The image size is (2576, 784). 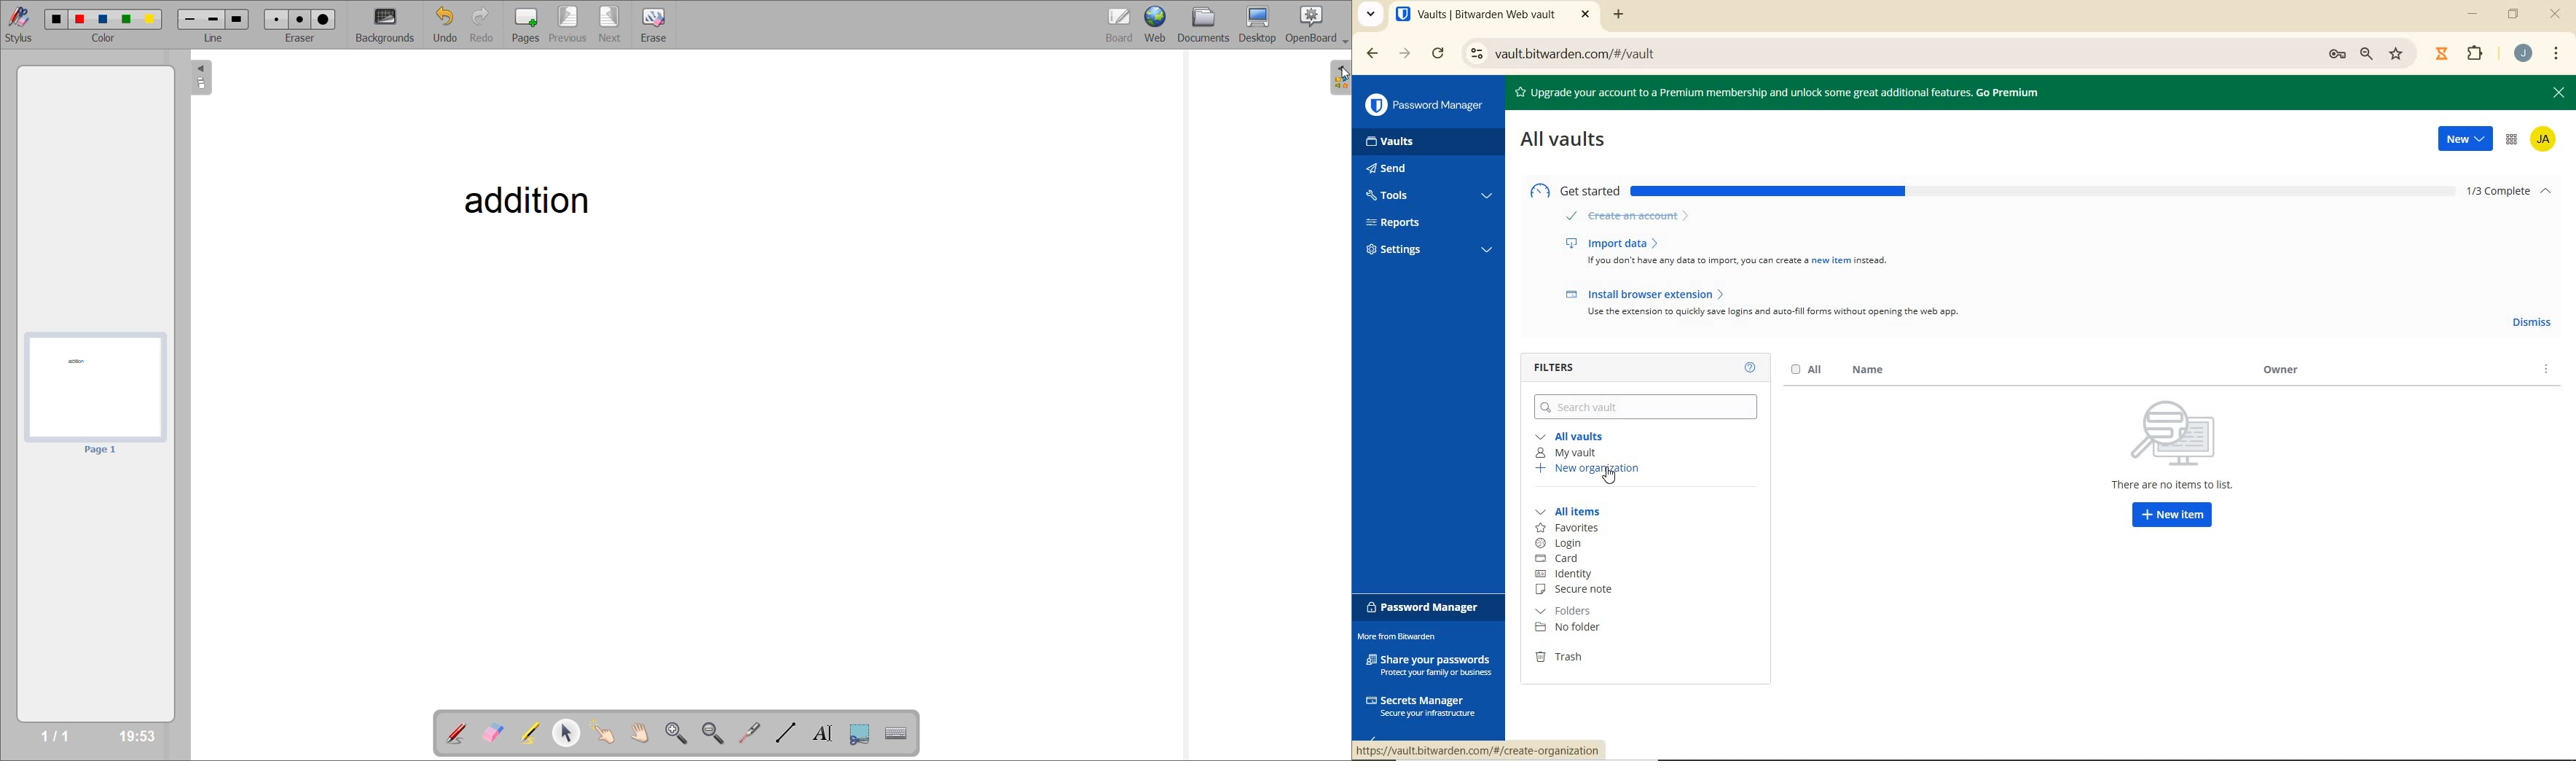 What do you see at coordinates (1370, 15) in the screenshot?
I see `search tabs` at bounding box center [1370, 15].